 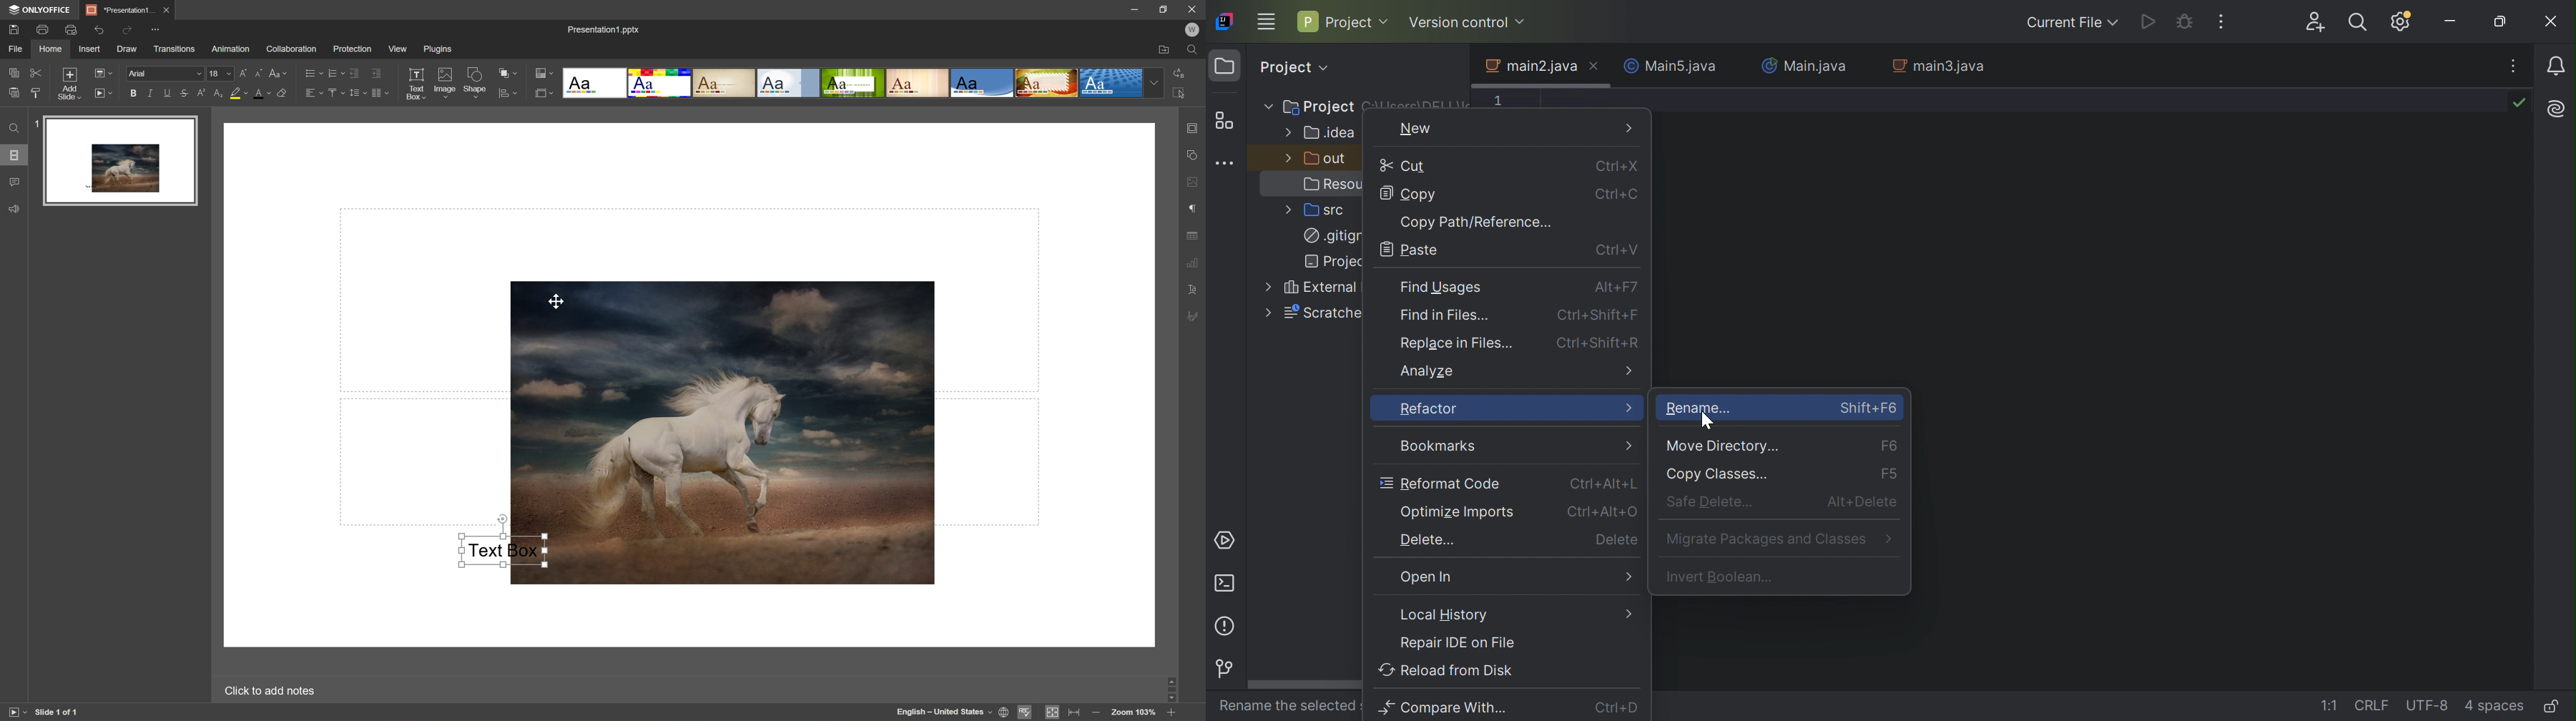 What do you see at coordinates (1005, 713) in the screenshot?
I see `Set document language` at bounding box center [1005, 713].